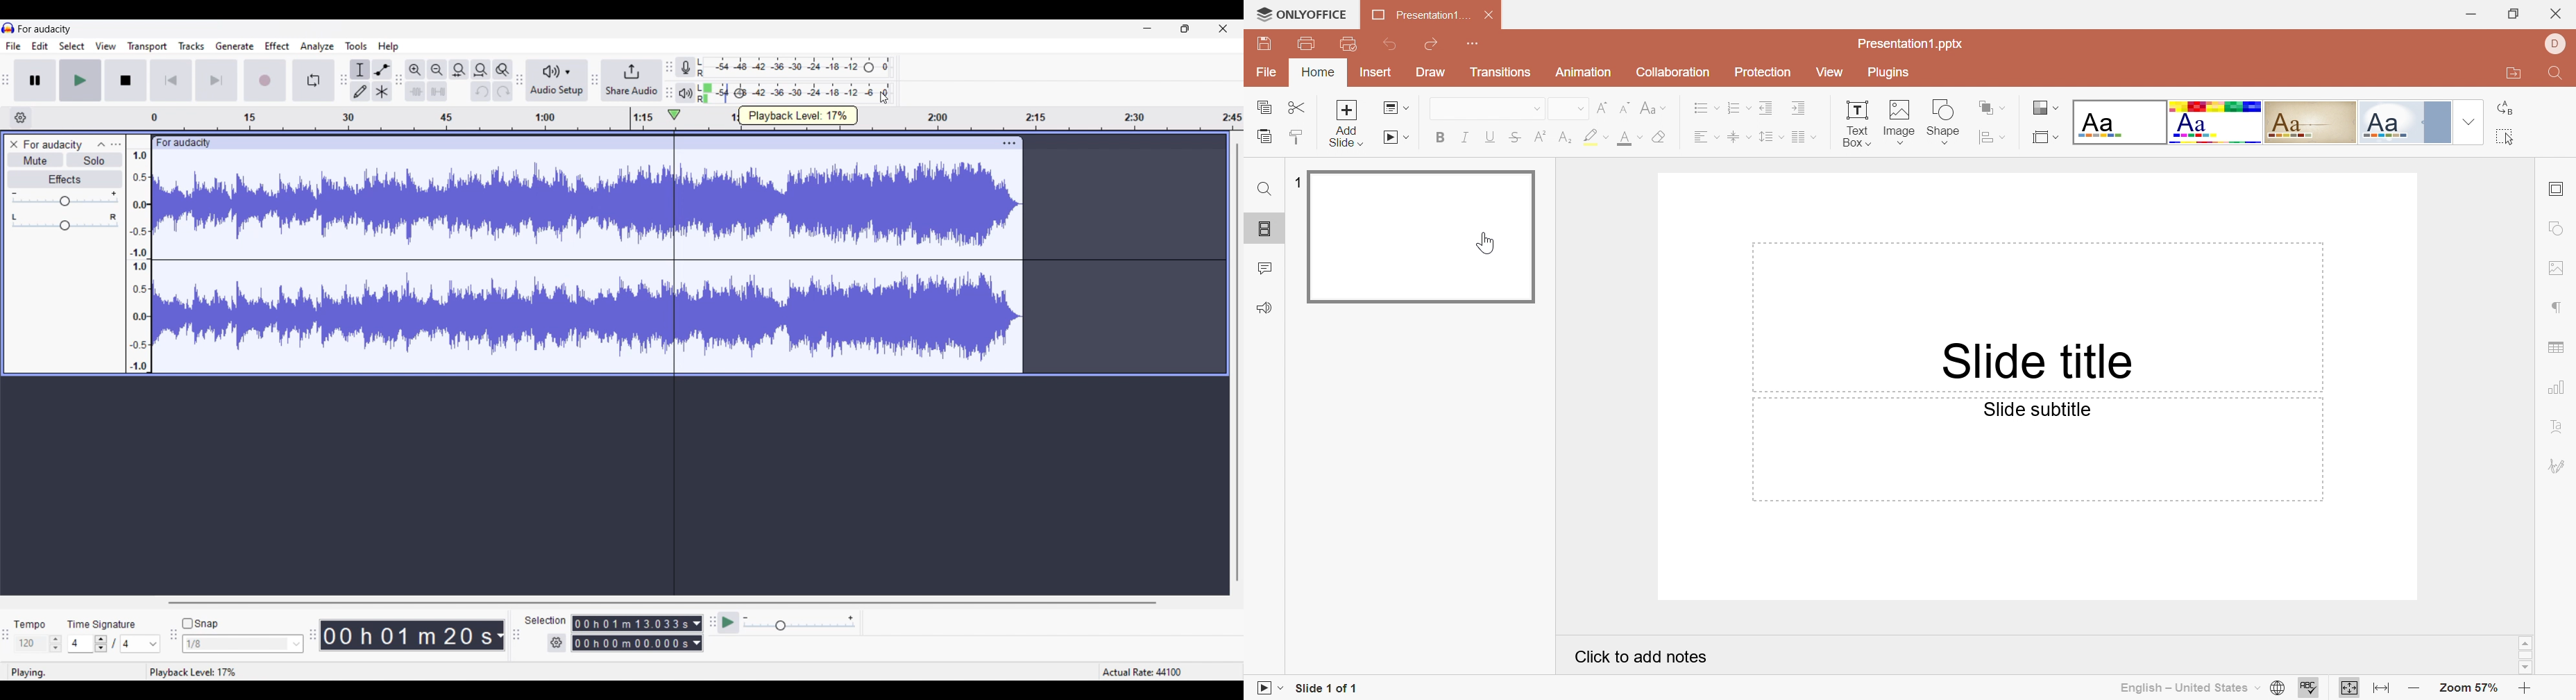  Describe the element at coordinates (1381, 72) in the screenshot. I see `Insert` at that location.